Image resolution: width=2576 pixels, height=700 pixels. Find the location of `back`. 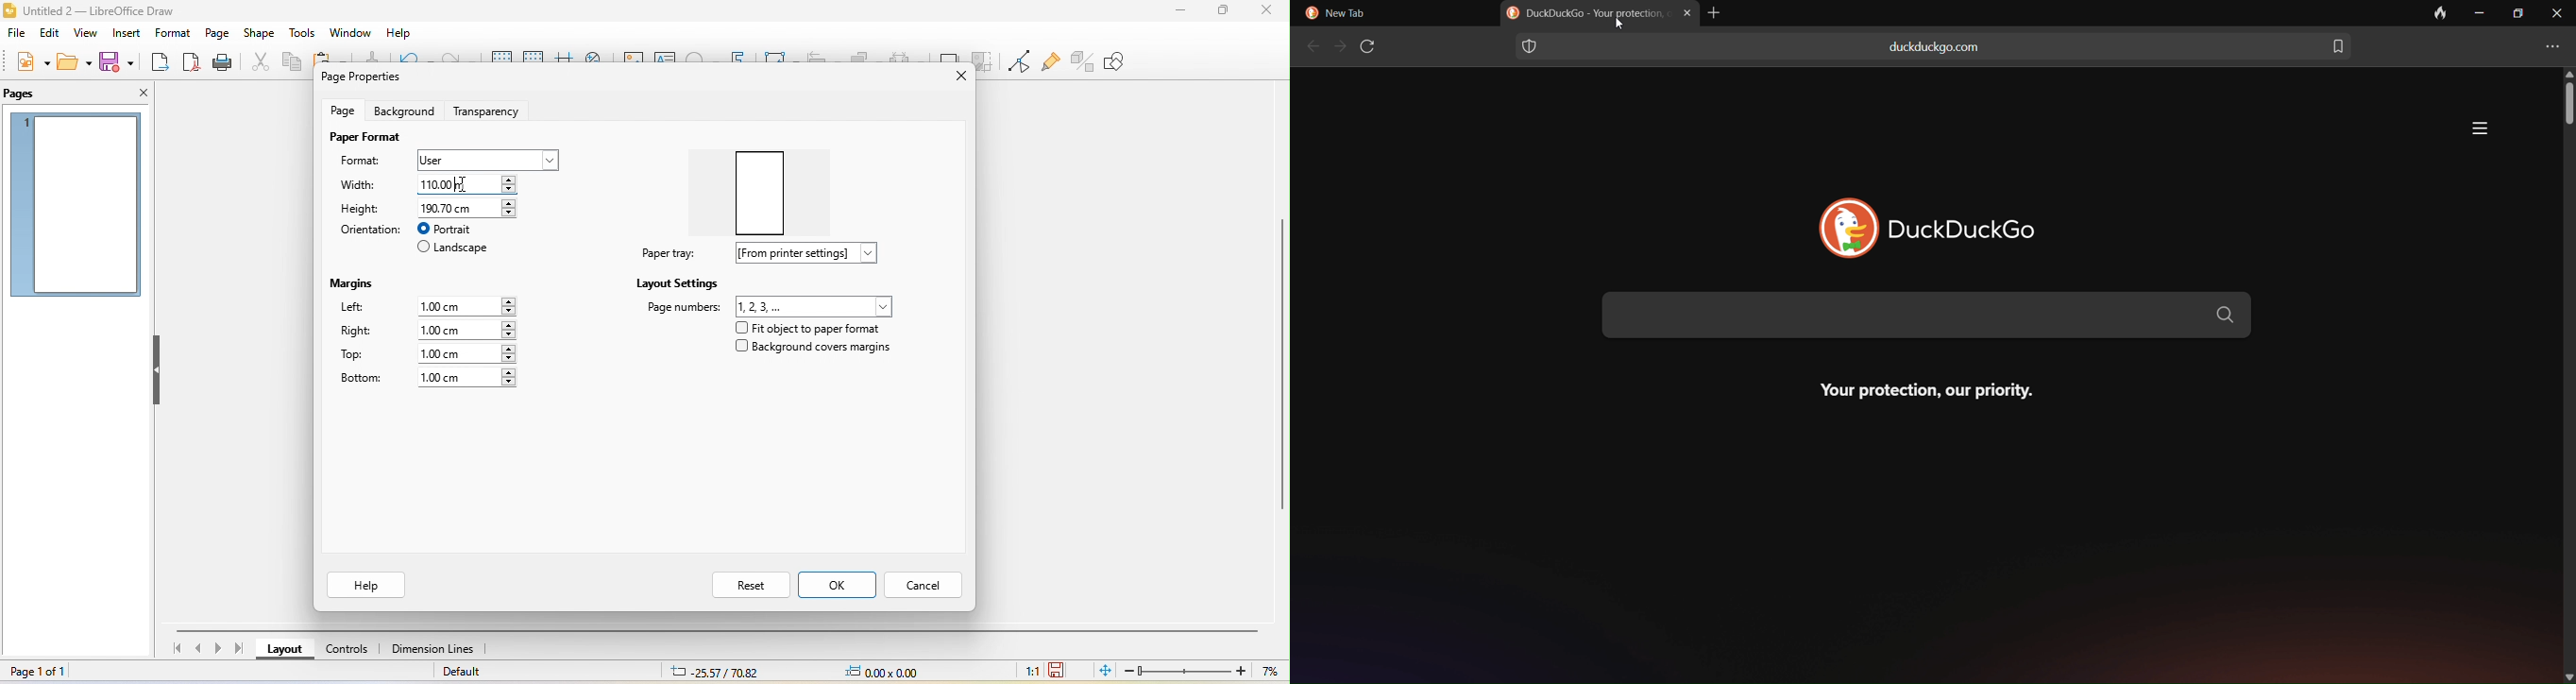

back is located at coordinates (1309, 48).